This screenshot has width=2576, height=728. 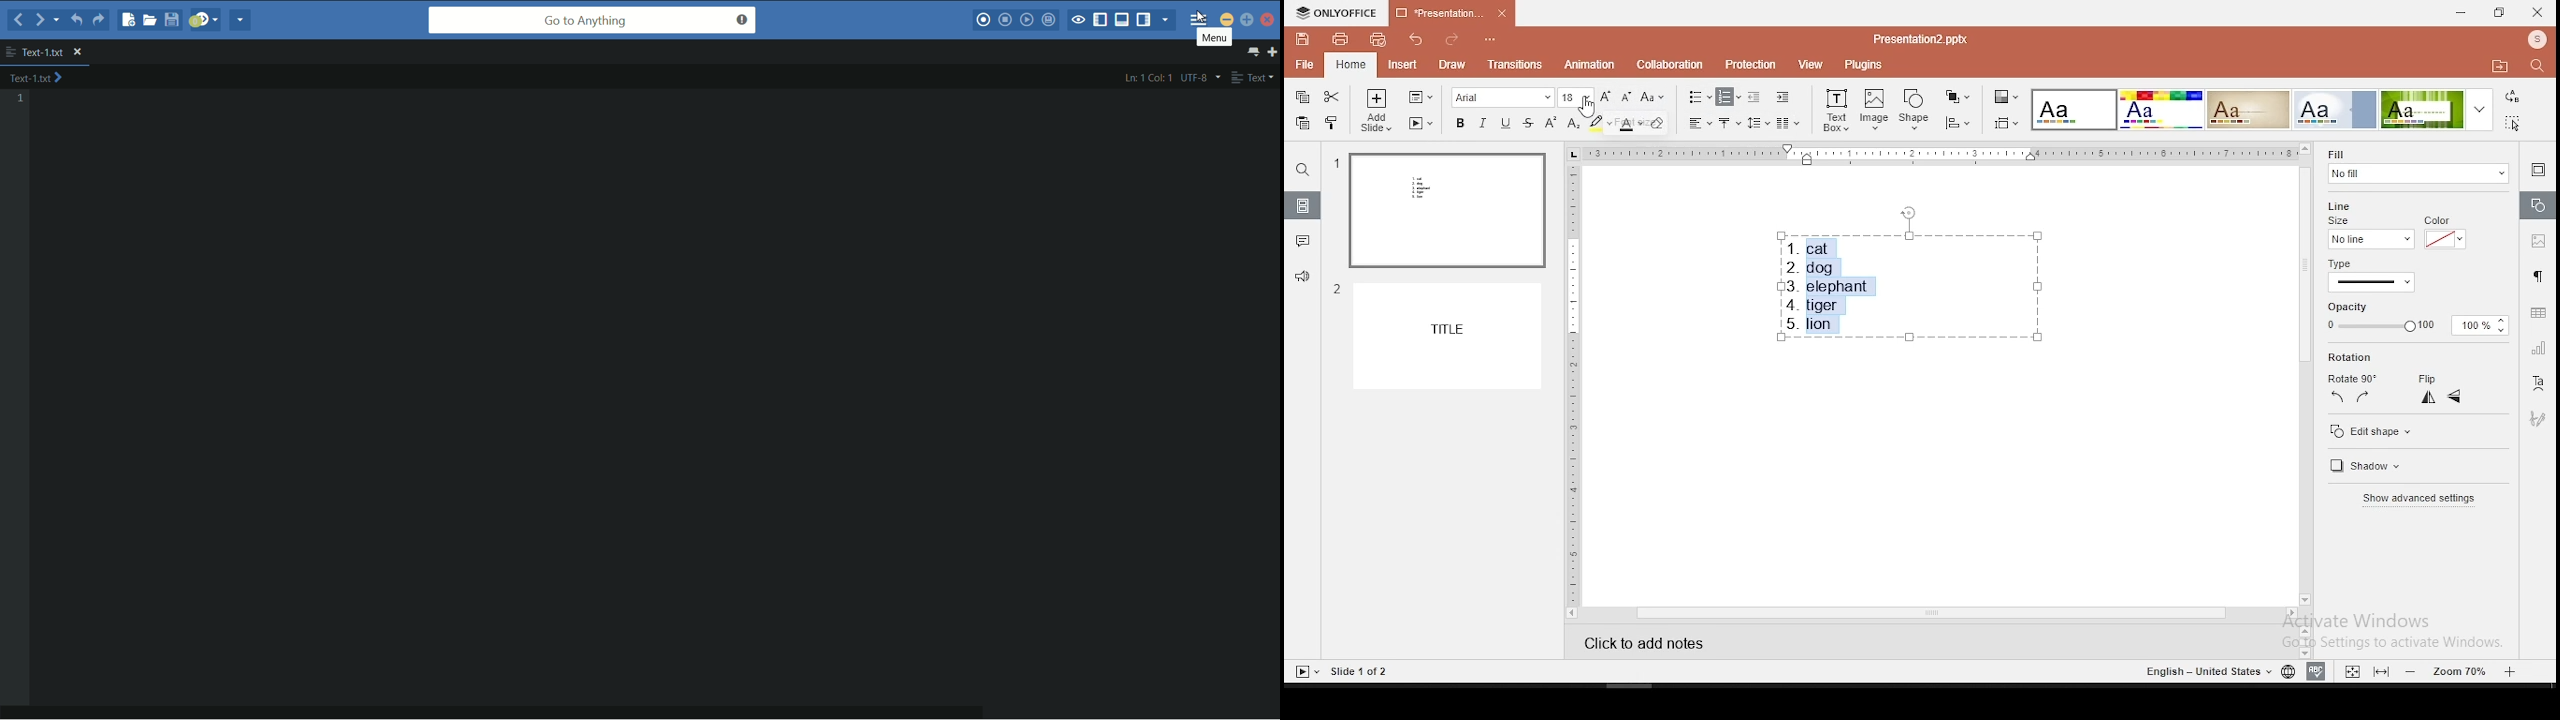 What do you see at coordinates (1199, 77) in the screenshot?
I see `UTF-8` at bounding box center [1199, 77].